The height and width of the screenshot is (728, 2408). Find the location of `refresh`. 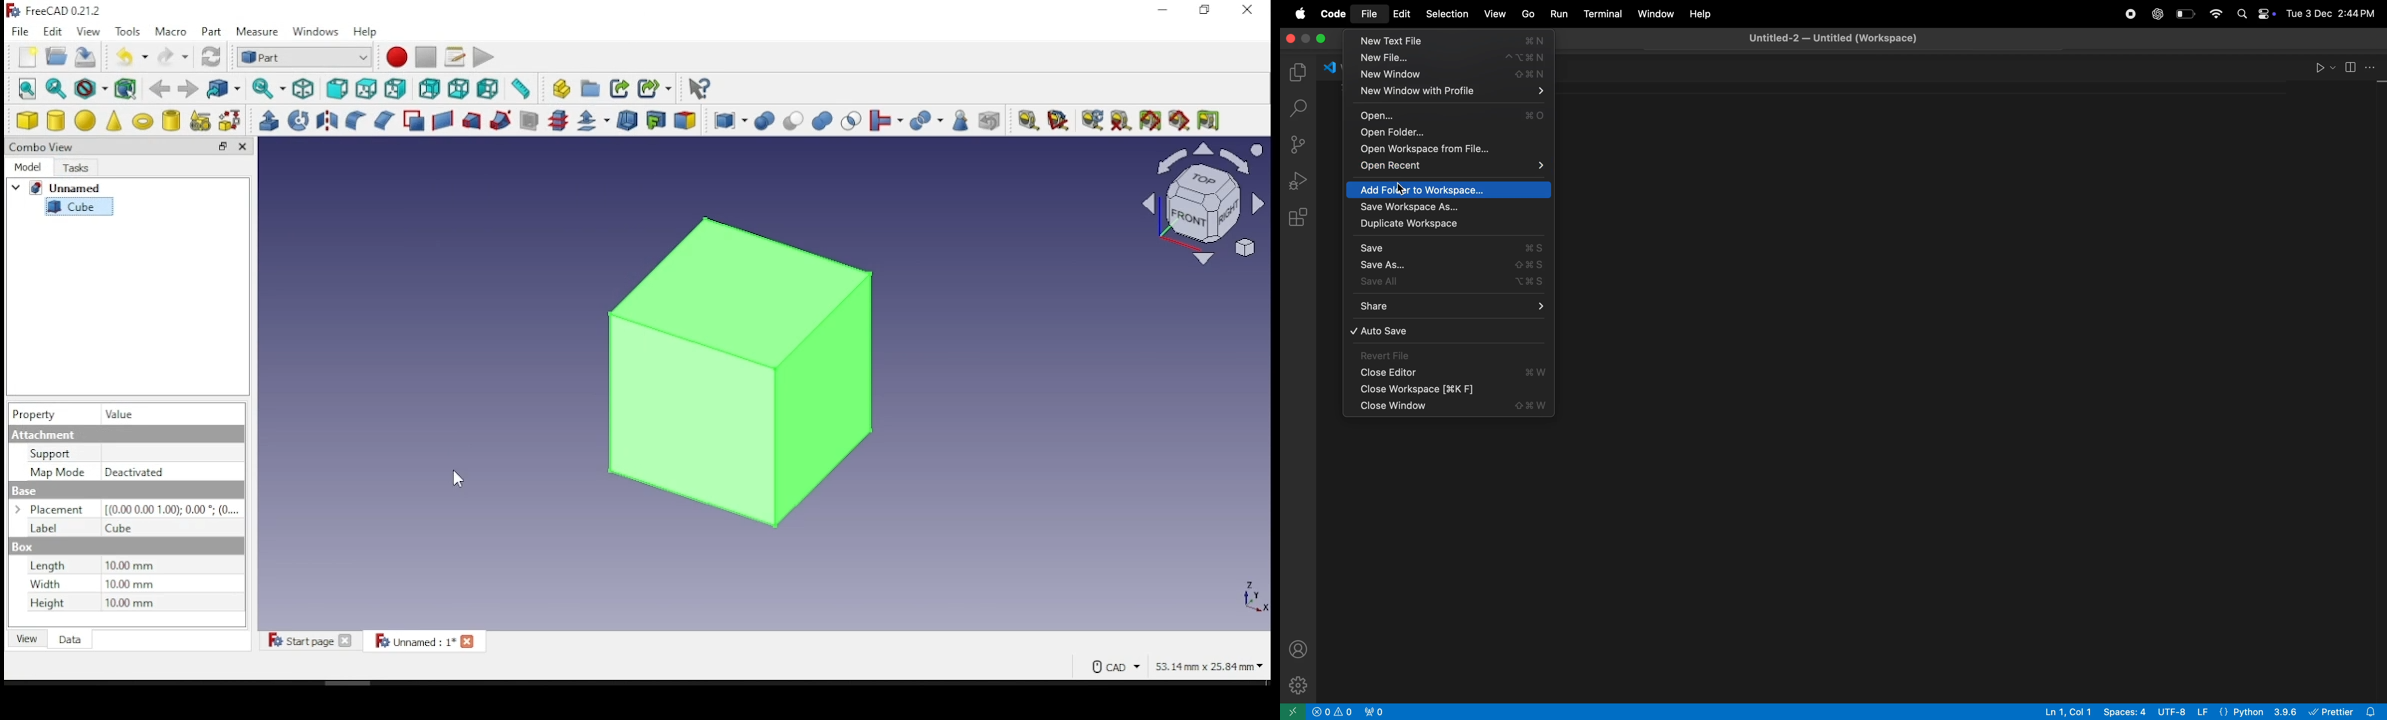

refresh is located at coordinates (211, 57).